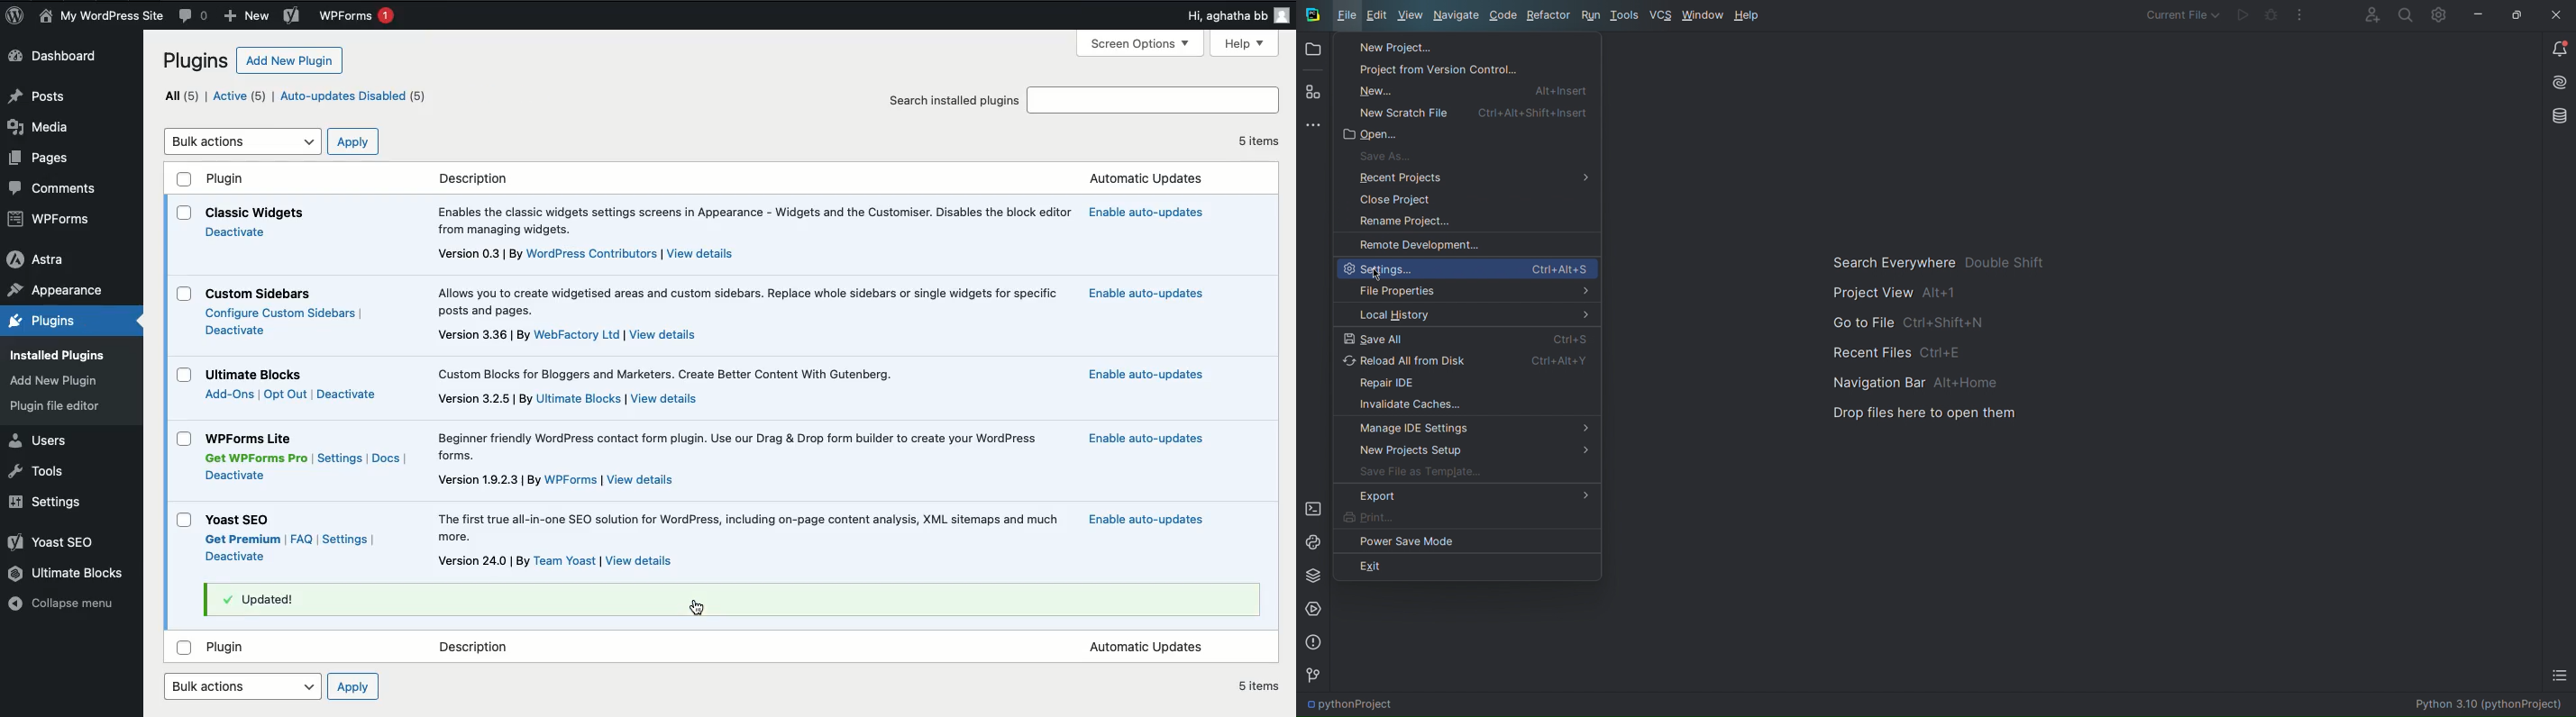  What do you see at coordinates (104, 17) in the screenshot?
I see `Name` at bounding box center [104, 17].